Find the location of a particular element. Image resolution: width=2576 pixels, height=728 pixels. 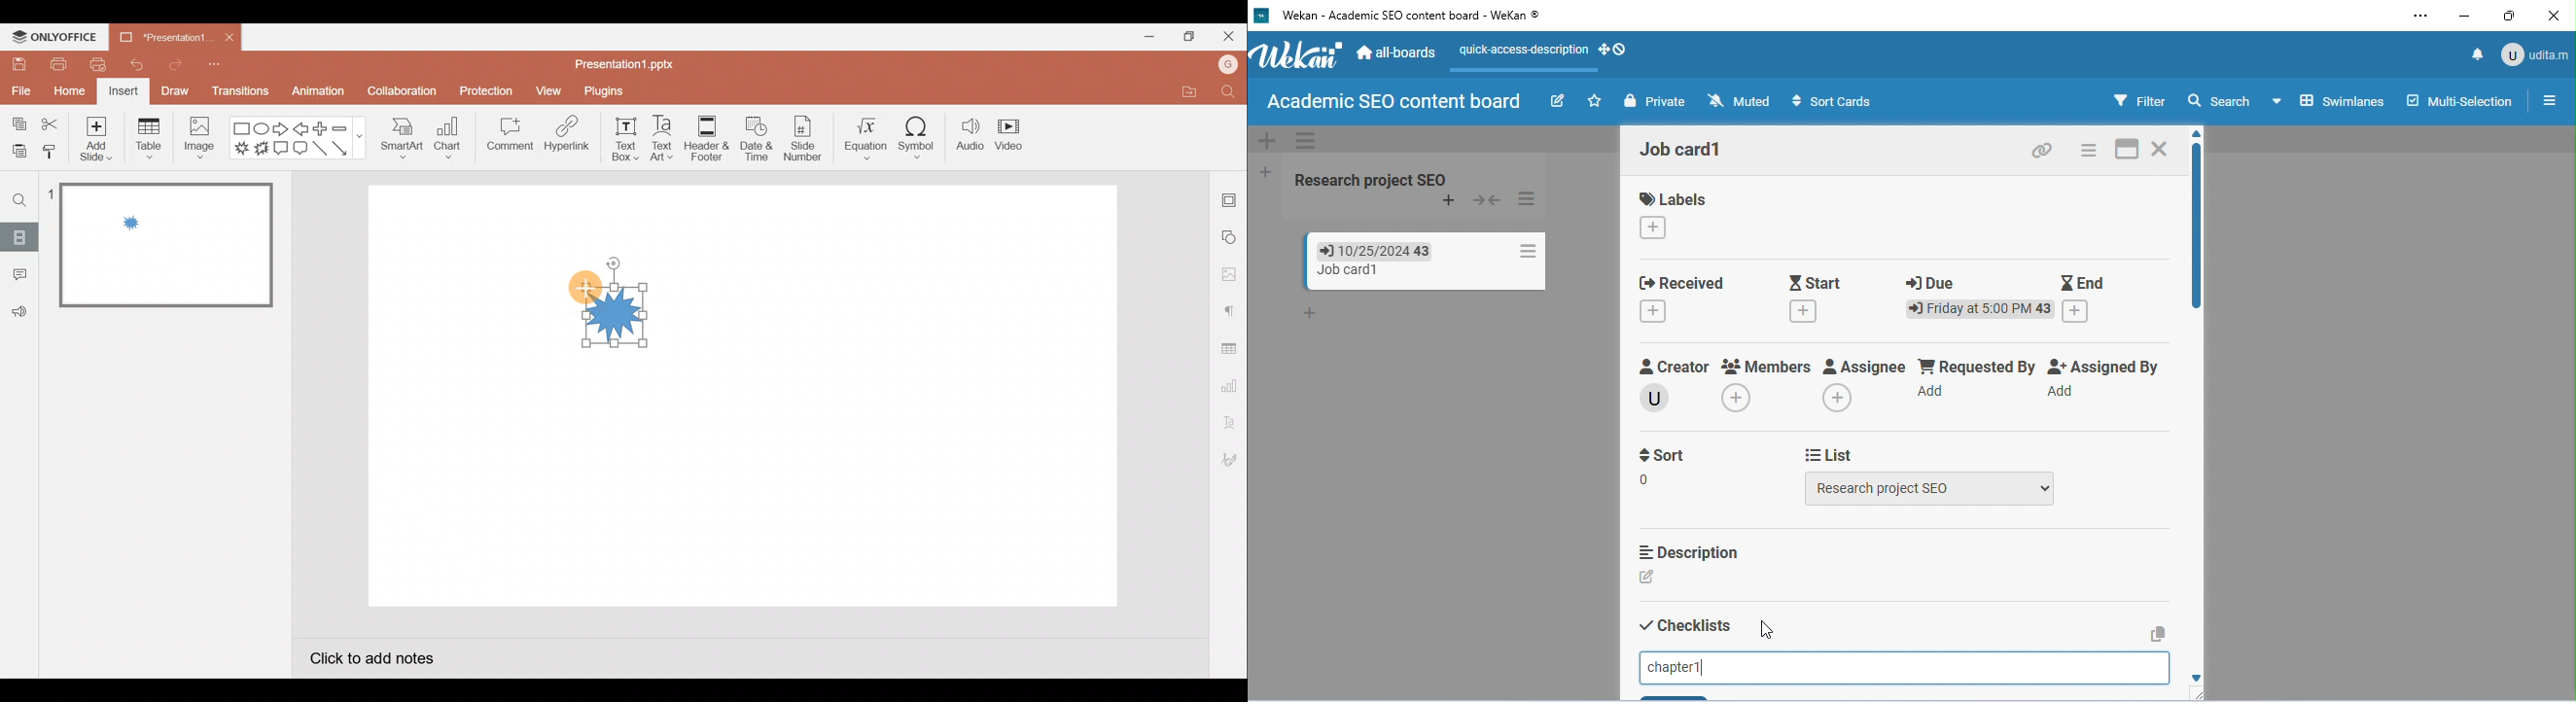

Slide 1 is located at coordinates (157, 246).